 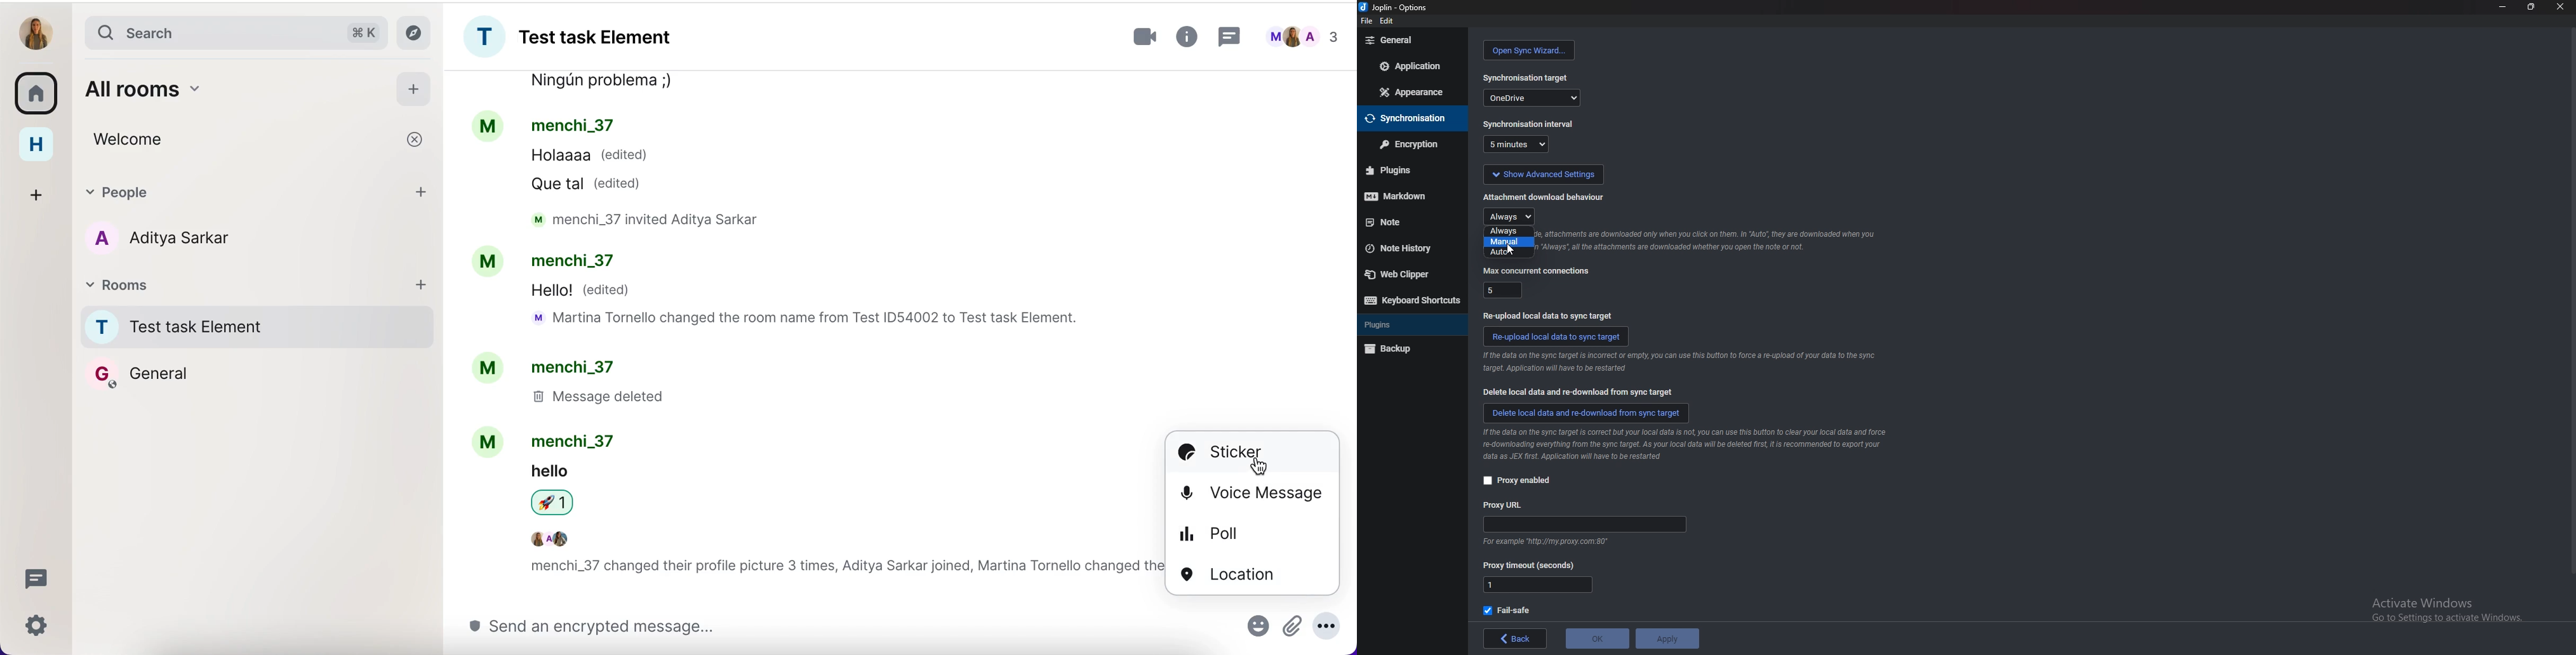 I want to click on proxy url, so click(x=1504, y=506).